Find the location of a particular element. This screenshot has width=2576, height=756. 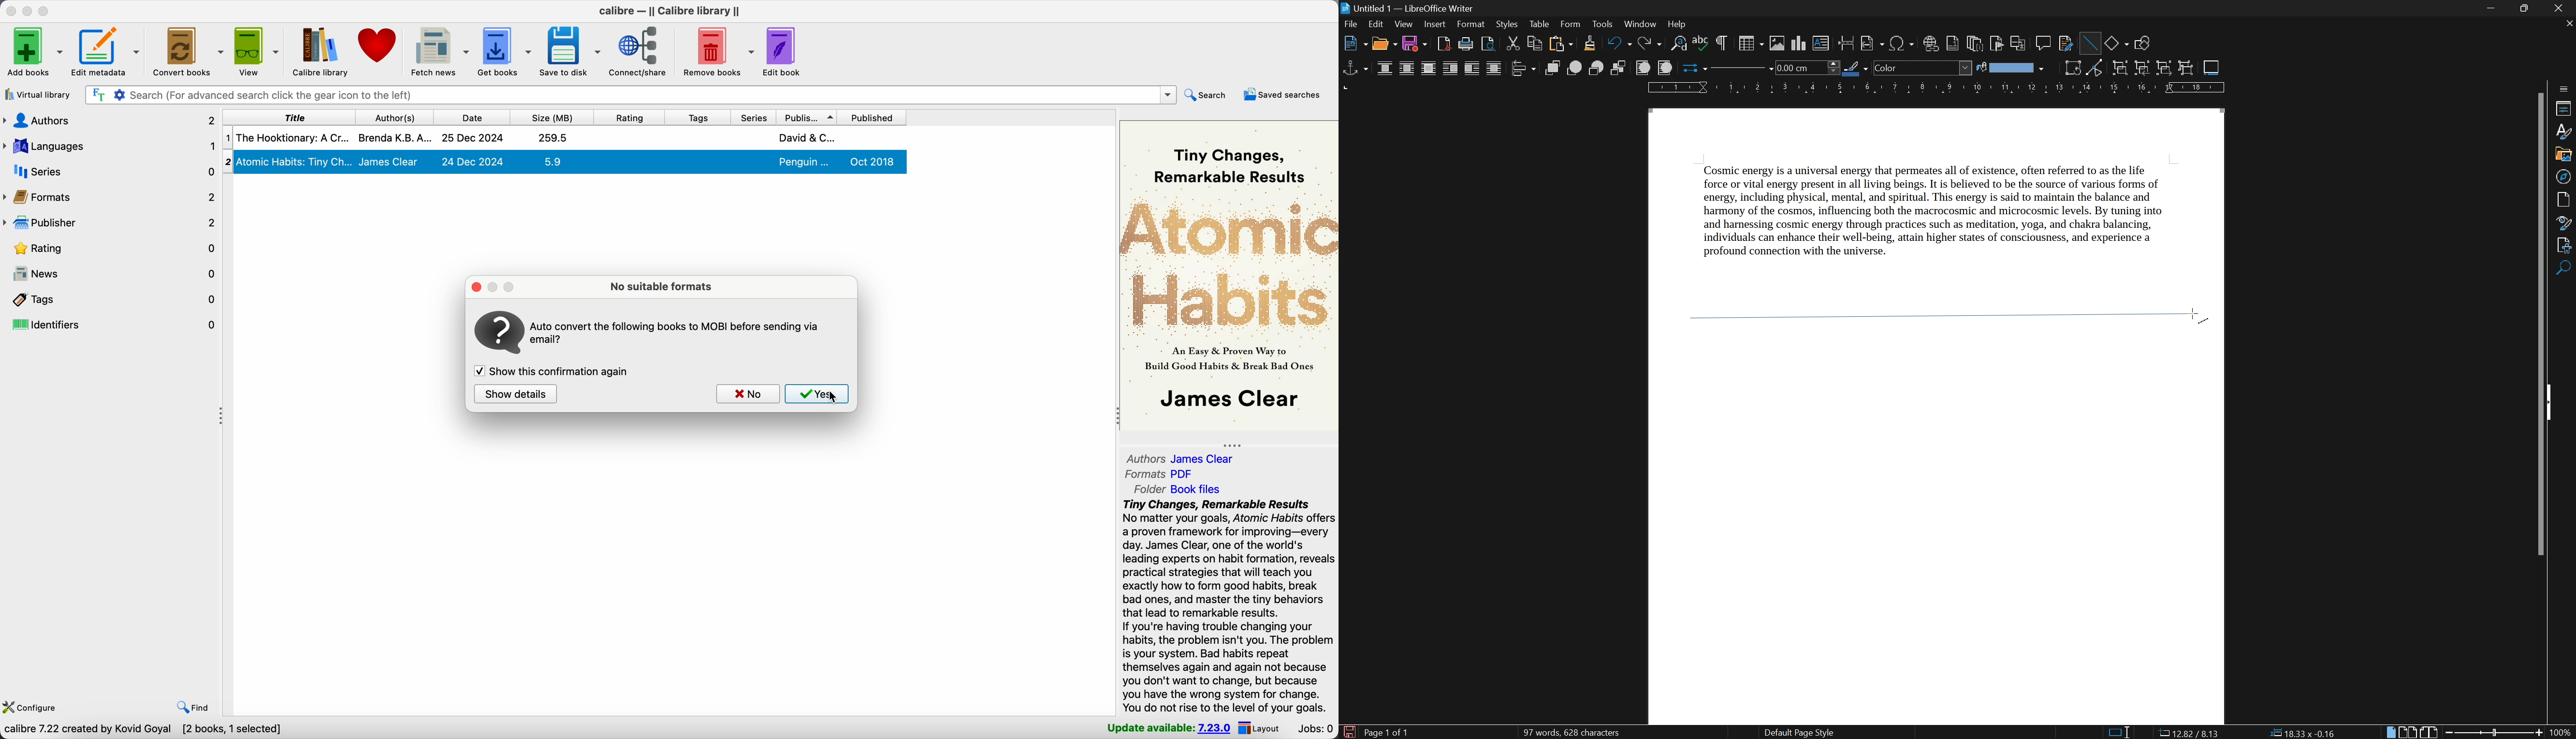

Dimensions is located at coordinates (2188, 732).